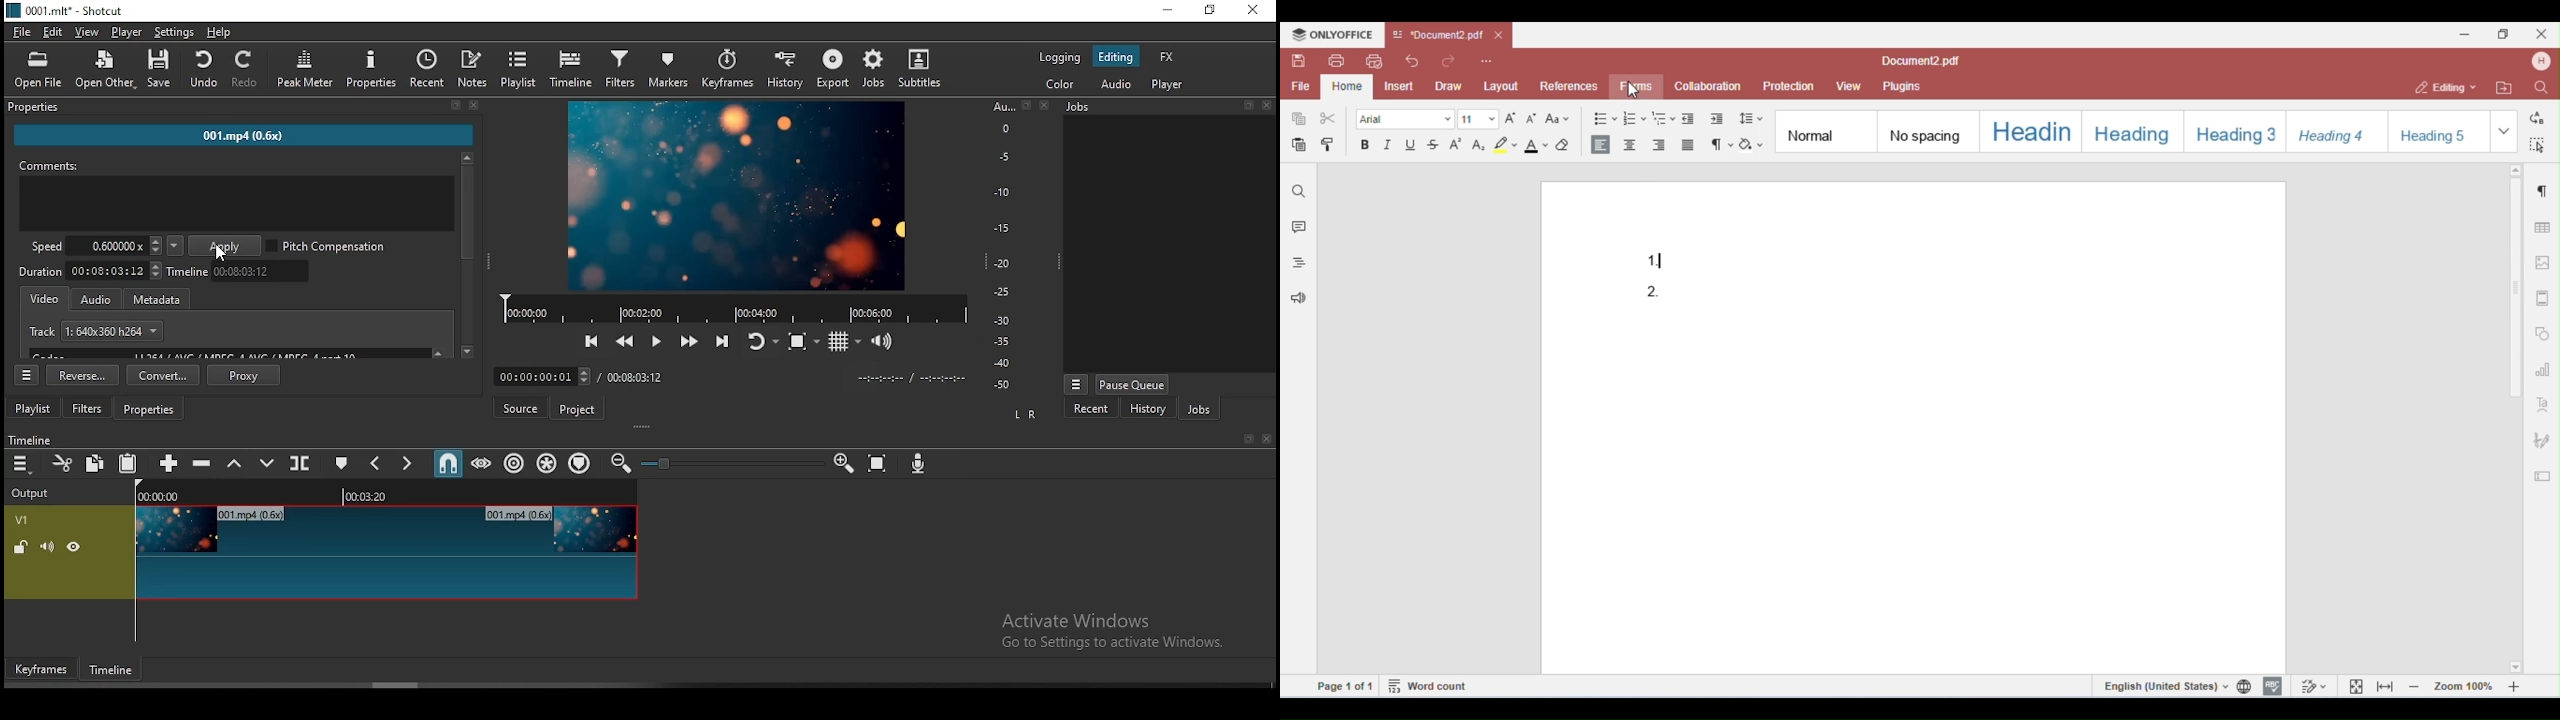 Image resolution: width=2576 pixels, height=728 pixels. Describe the element at coordinates (95, 465) in the screenshot. I see `copy` at that location.